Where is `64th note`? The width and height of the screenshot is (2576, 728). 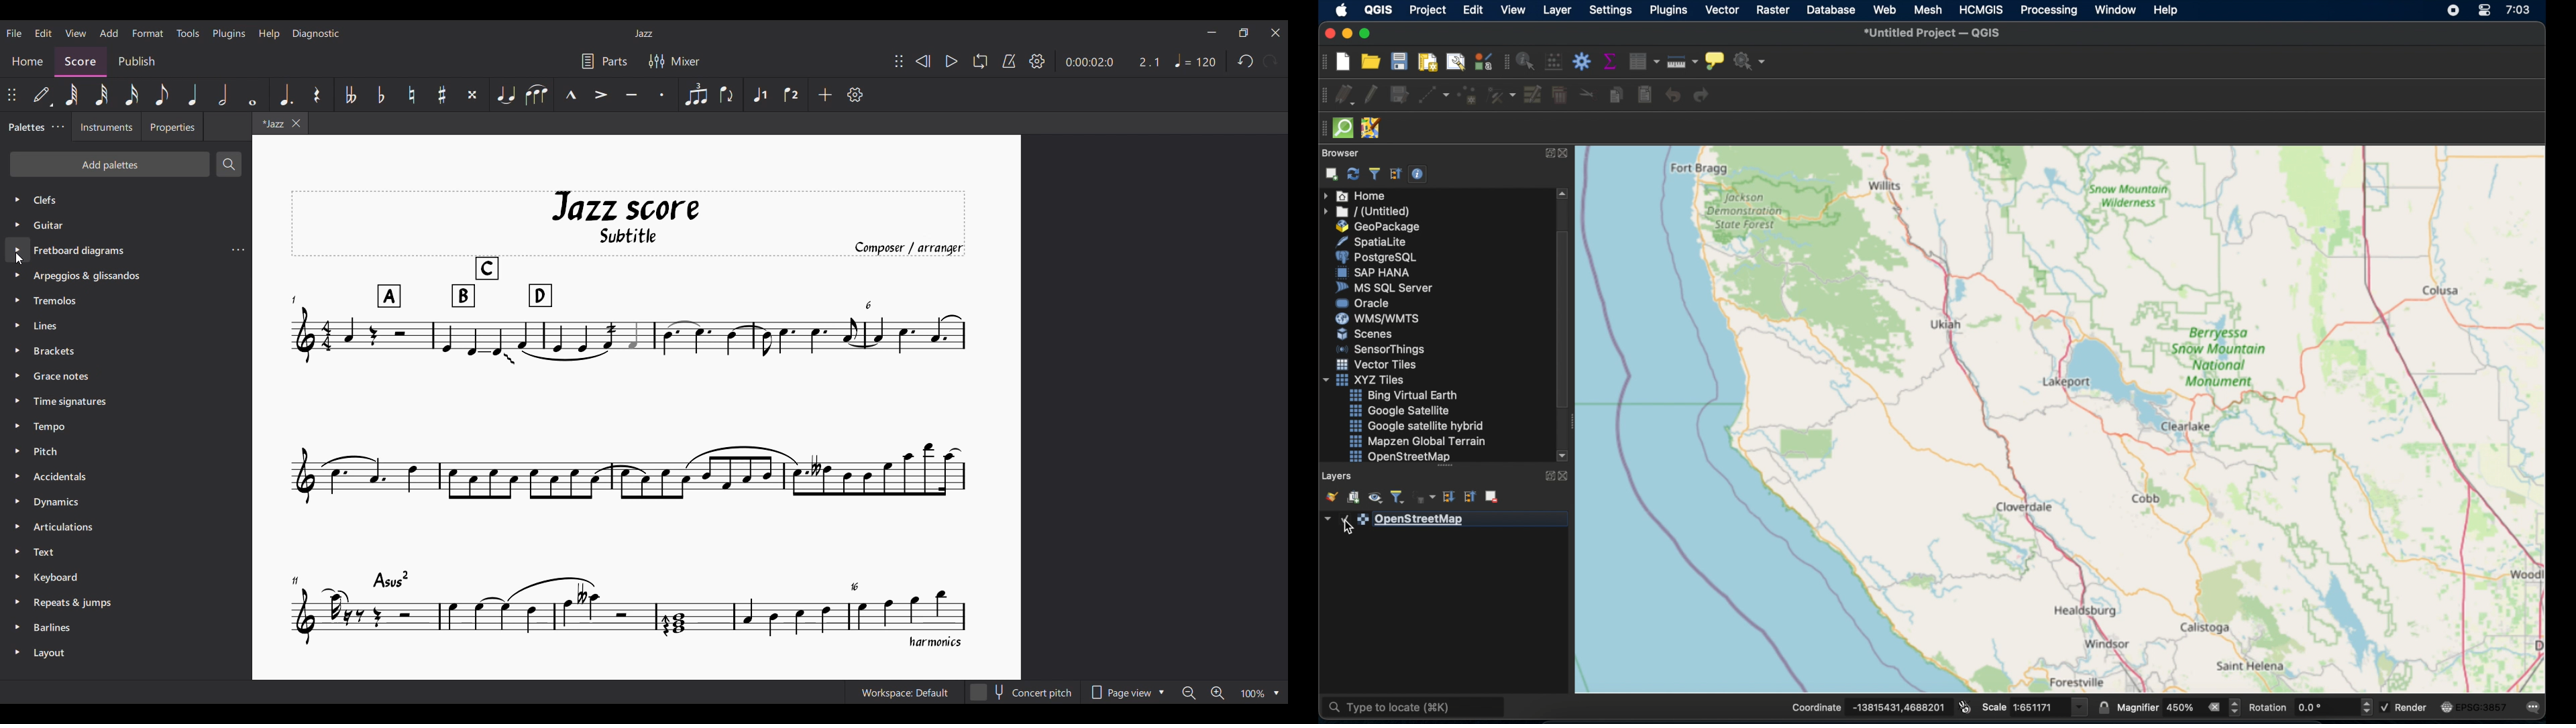
64th note is located at coordinates (71, 94).